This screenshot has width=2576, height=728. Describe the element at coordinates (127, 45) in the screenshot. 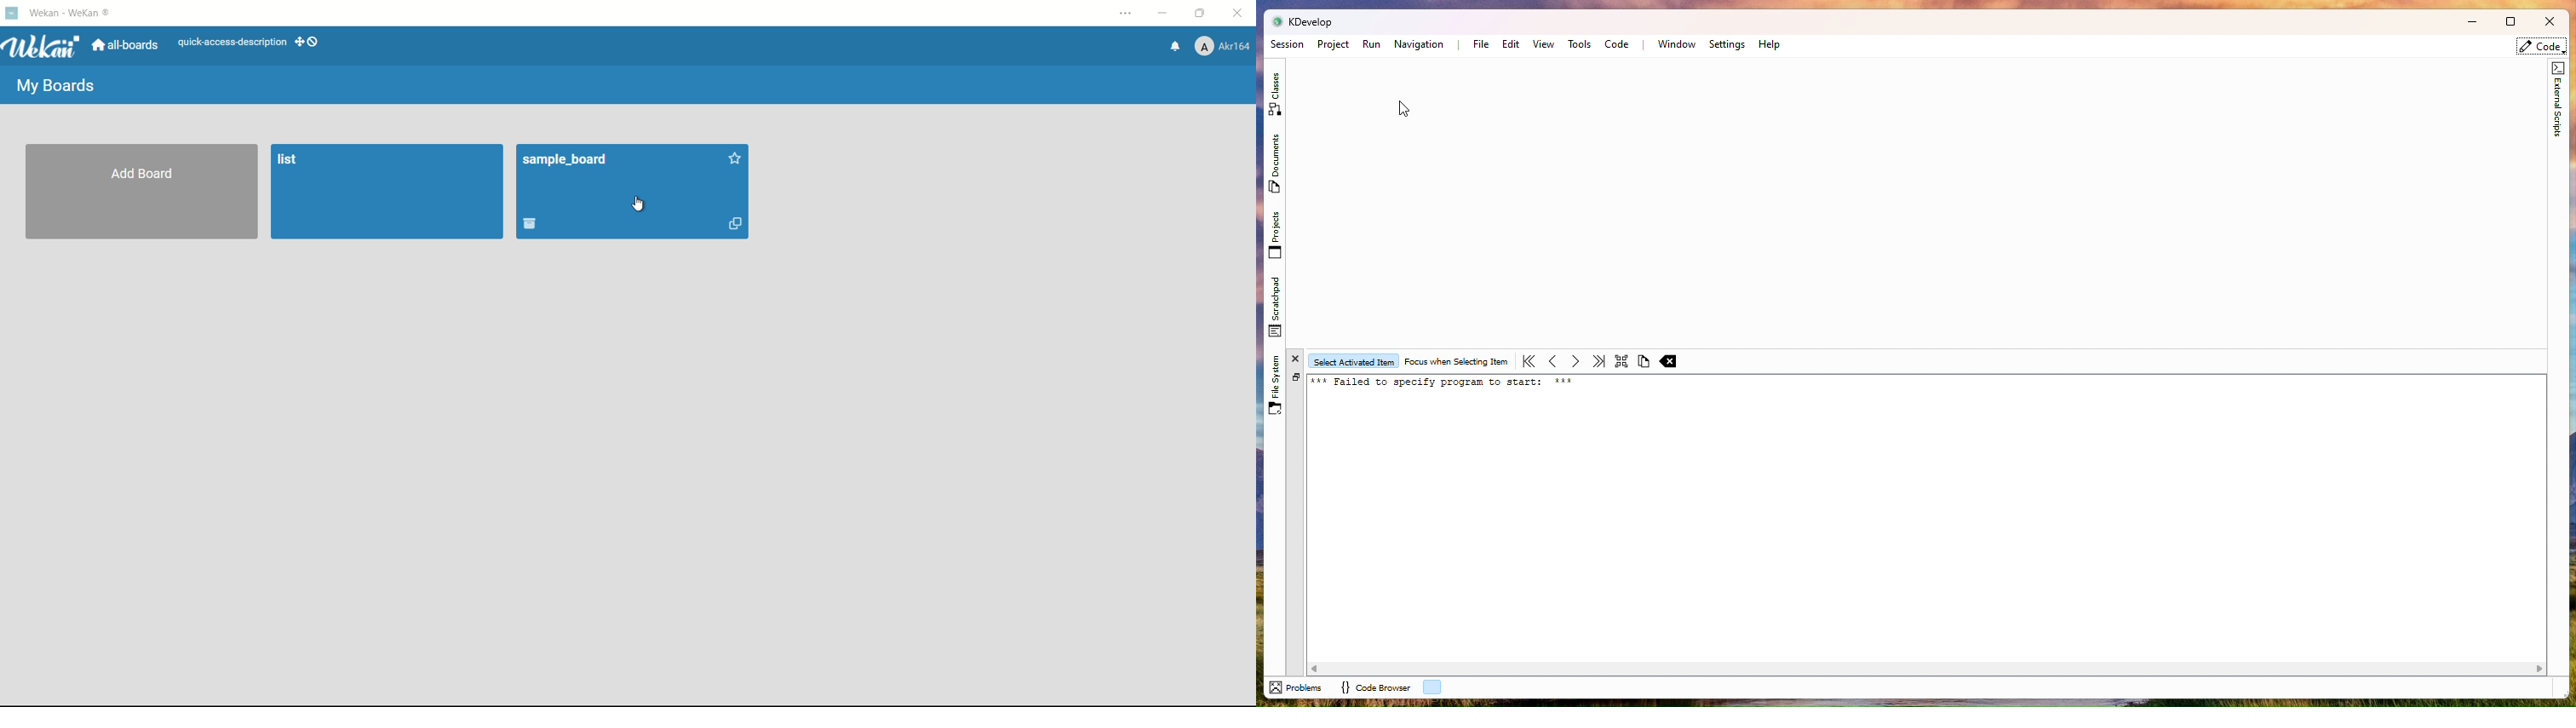

I see `all boards` at that location.